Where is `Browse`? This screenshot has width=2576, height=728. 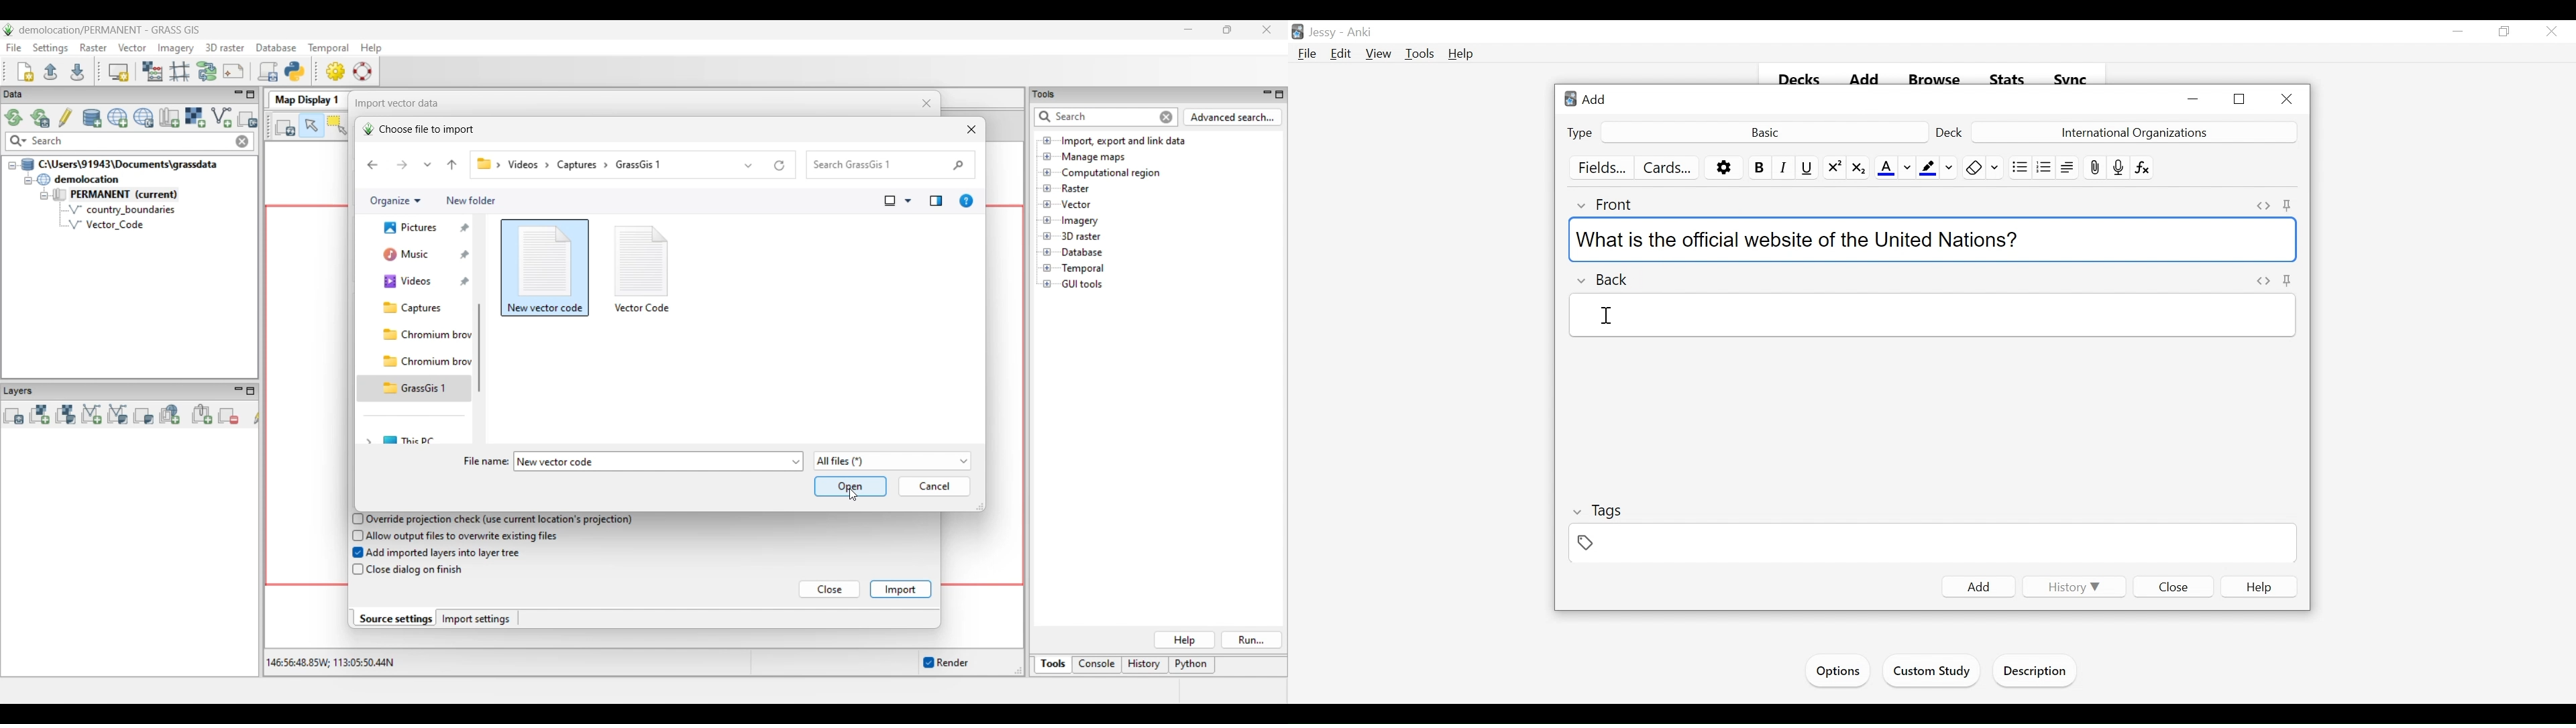
Browse is located at coordinates (1929, 76).